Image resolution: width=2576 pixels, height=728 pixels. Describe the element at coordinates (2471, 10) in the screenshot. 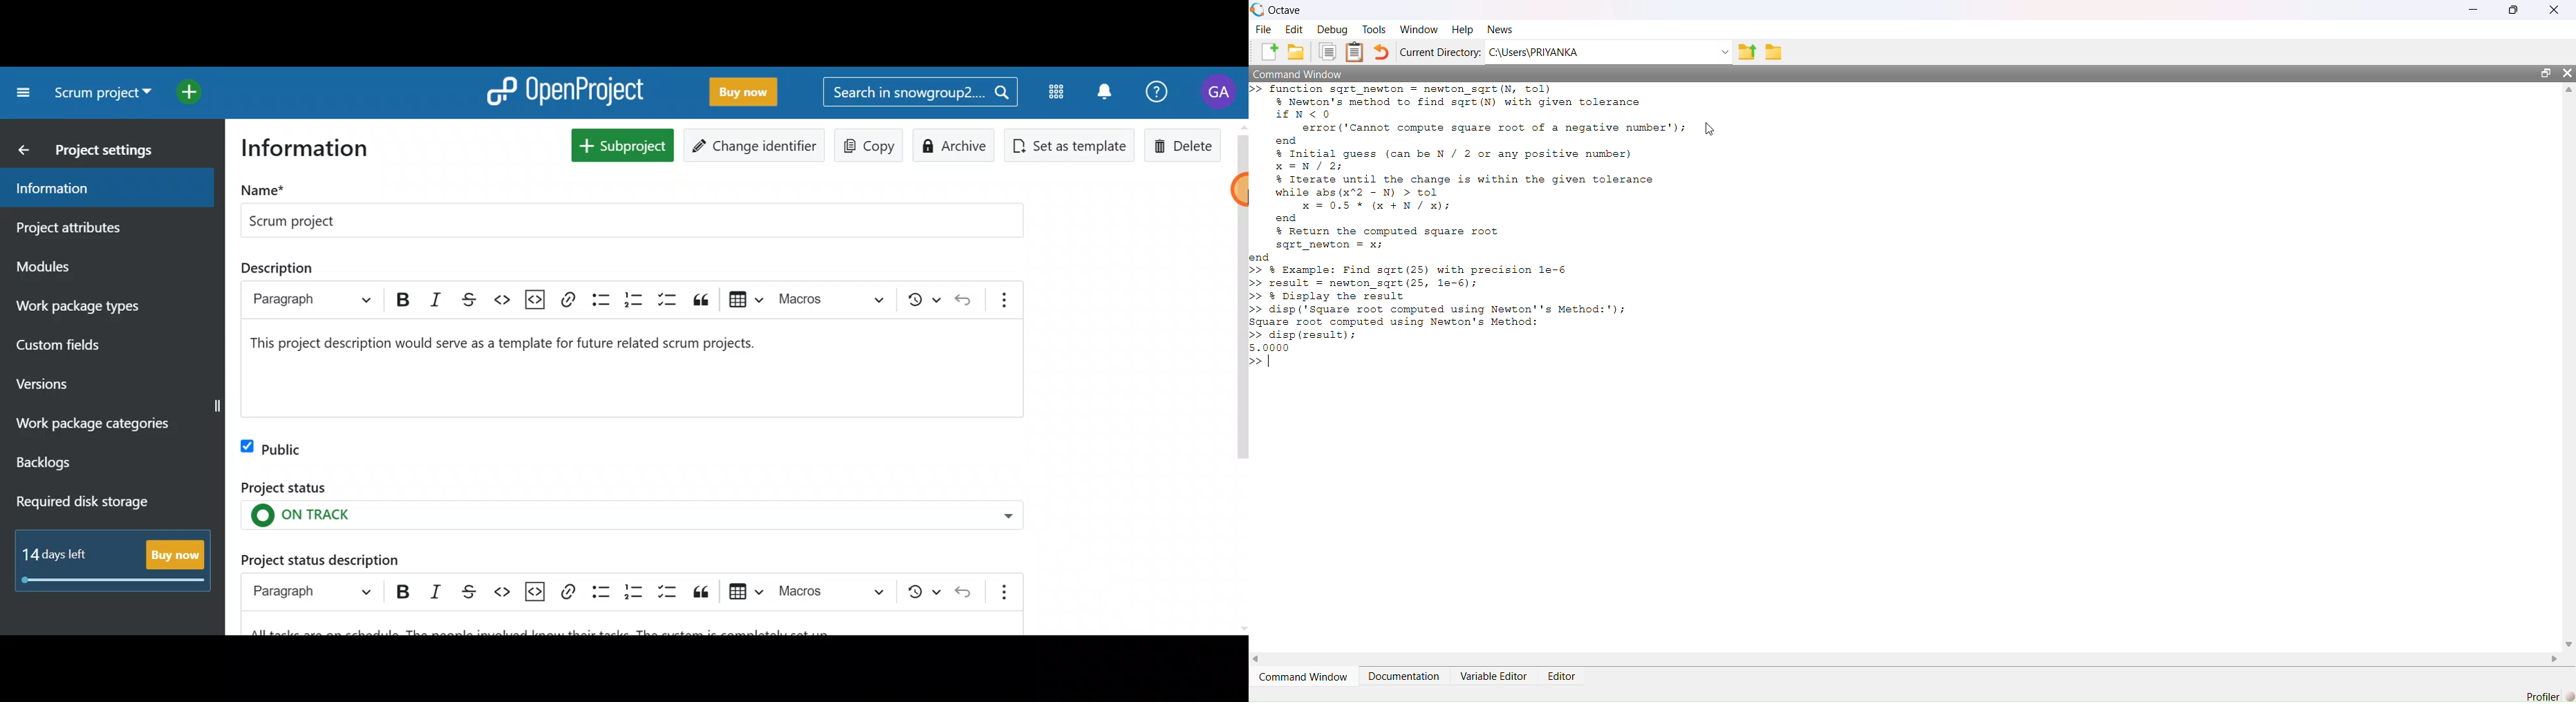

I see `Minimize` at that location.